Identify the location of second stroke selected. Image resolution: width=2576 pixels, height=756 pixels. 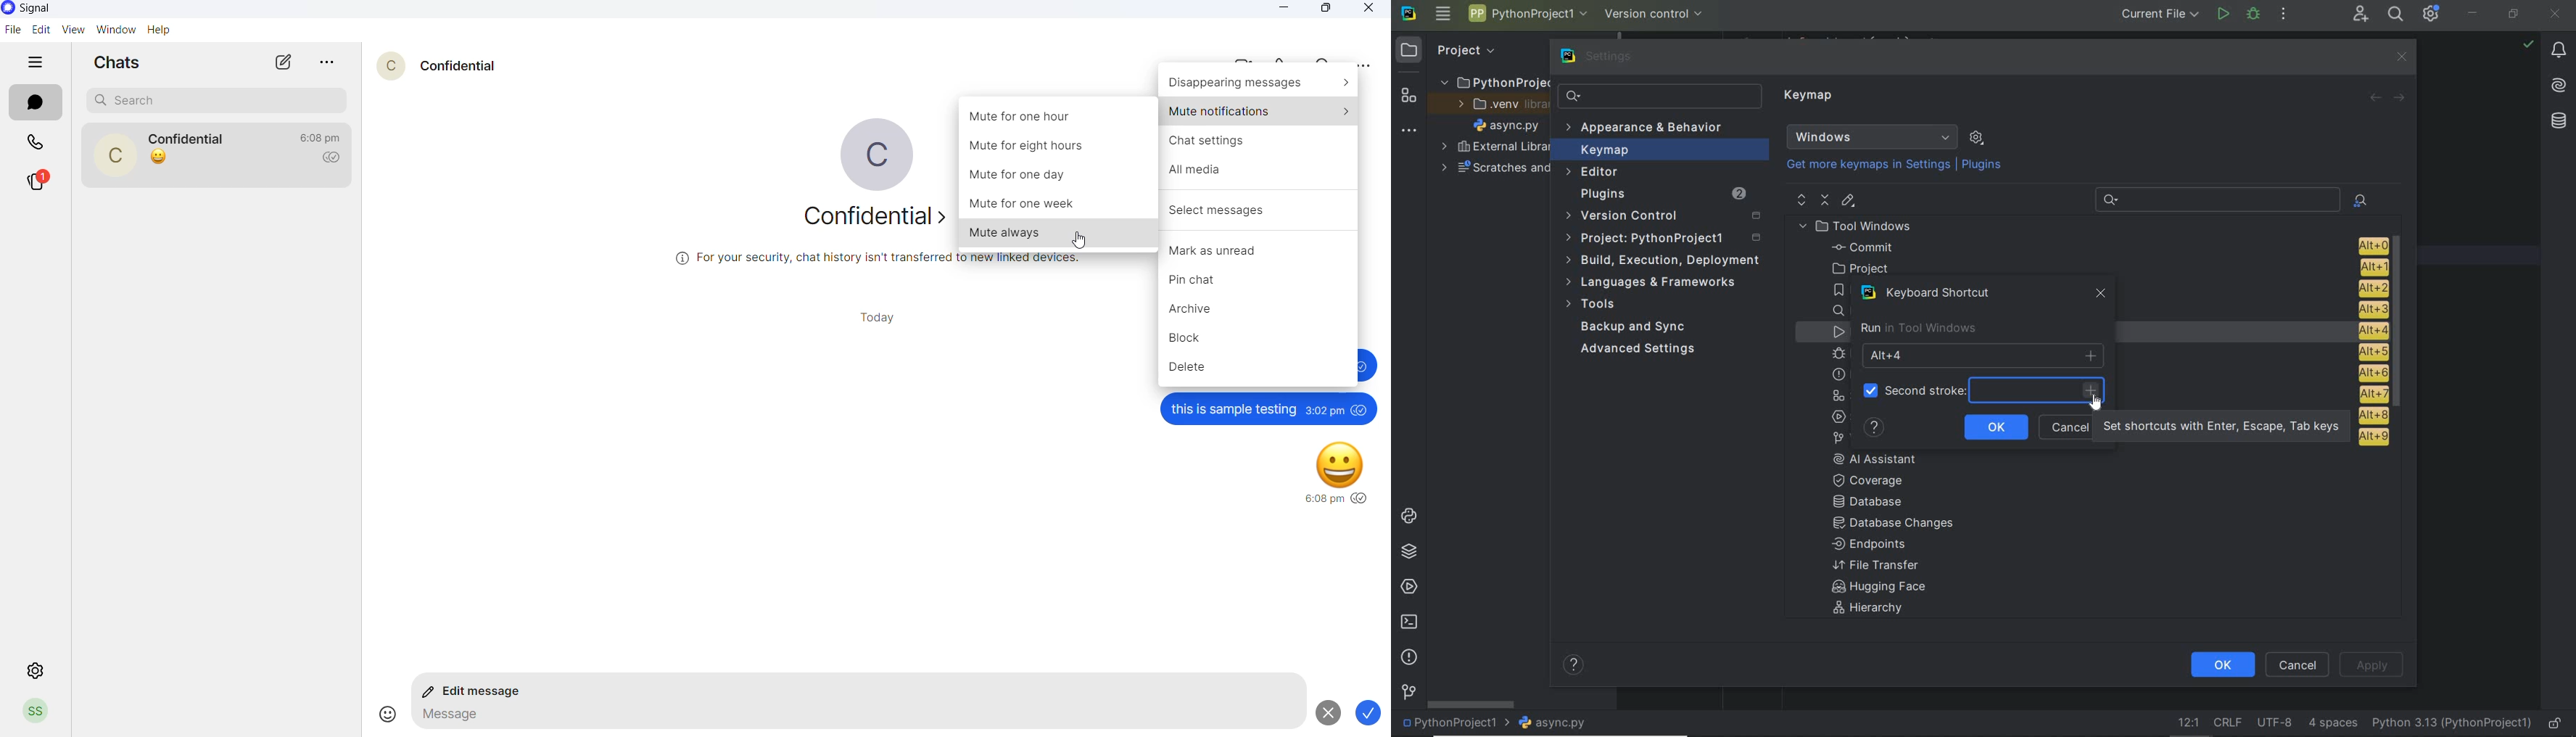
(1980, 390).